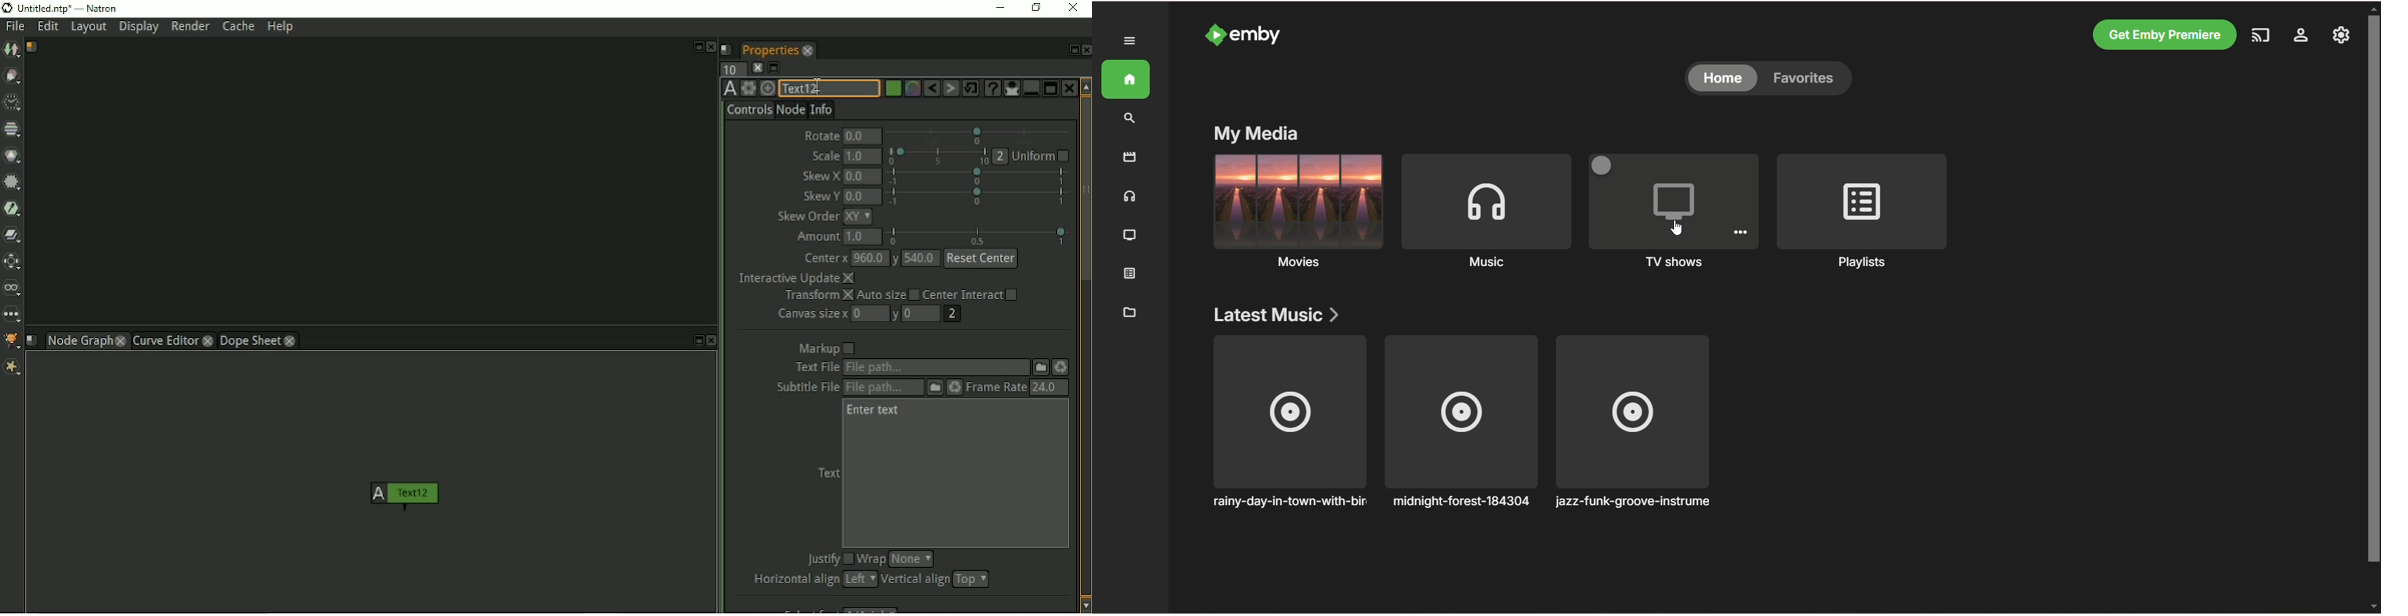  What do you see at coordinates (817, 296) in the screenshot?
I see `Transform` at bounding box center [817, 296].